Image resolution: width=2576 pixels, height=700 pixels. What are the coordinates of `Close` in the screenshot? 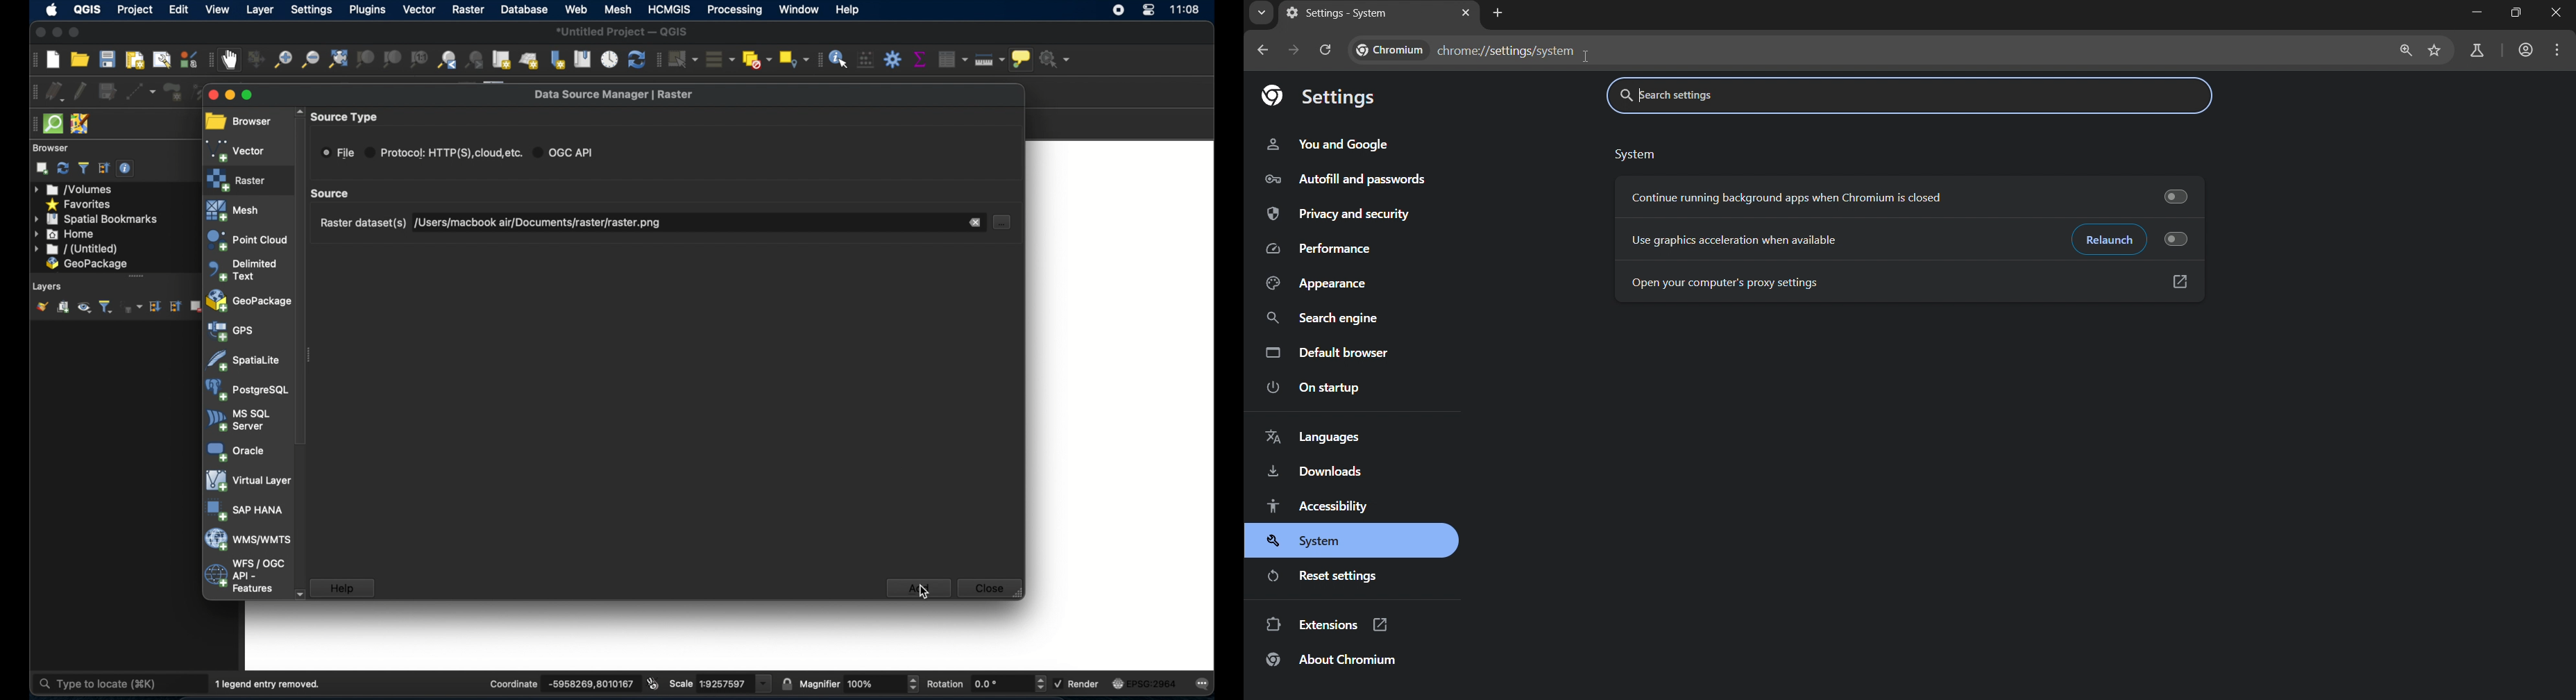 It's located at (2558, 15).